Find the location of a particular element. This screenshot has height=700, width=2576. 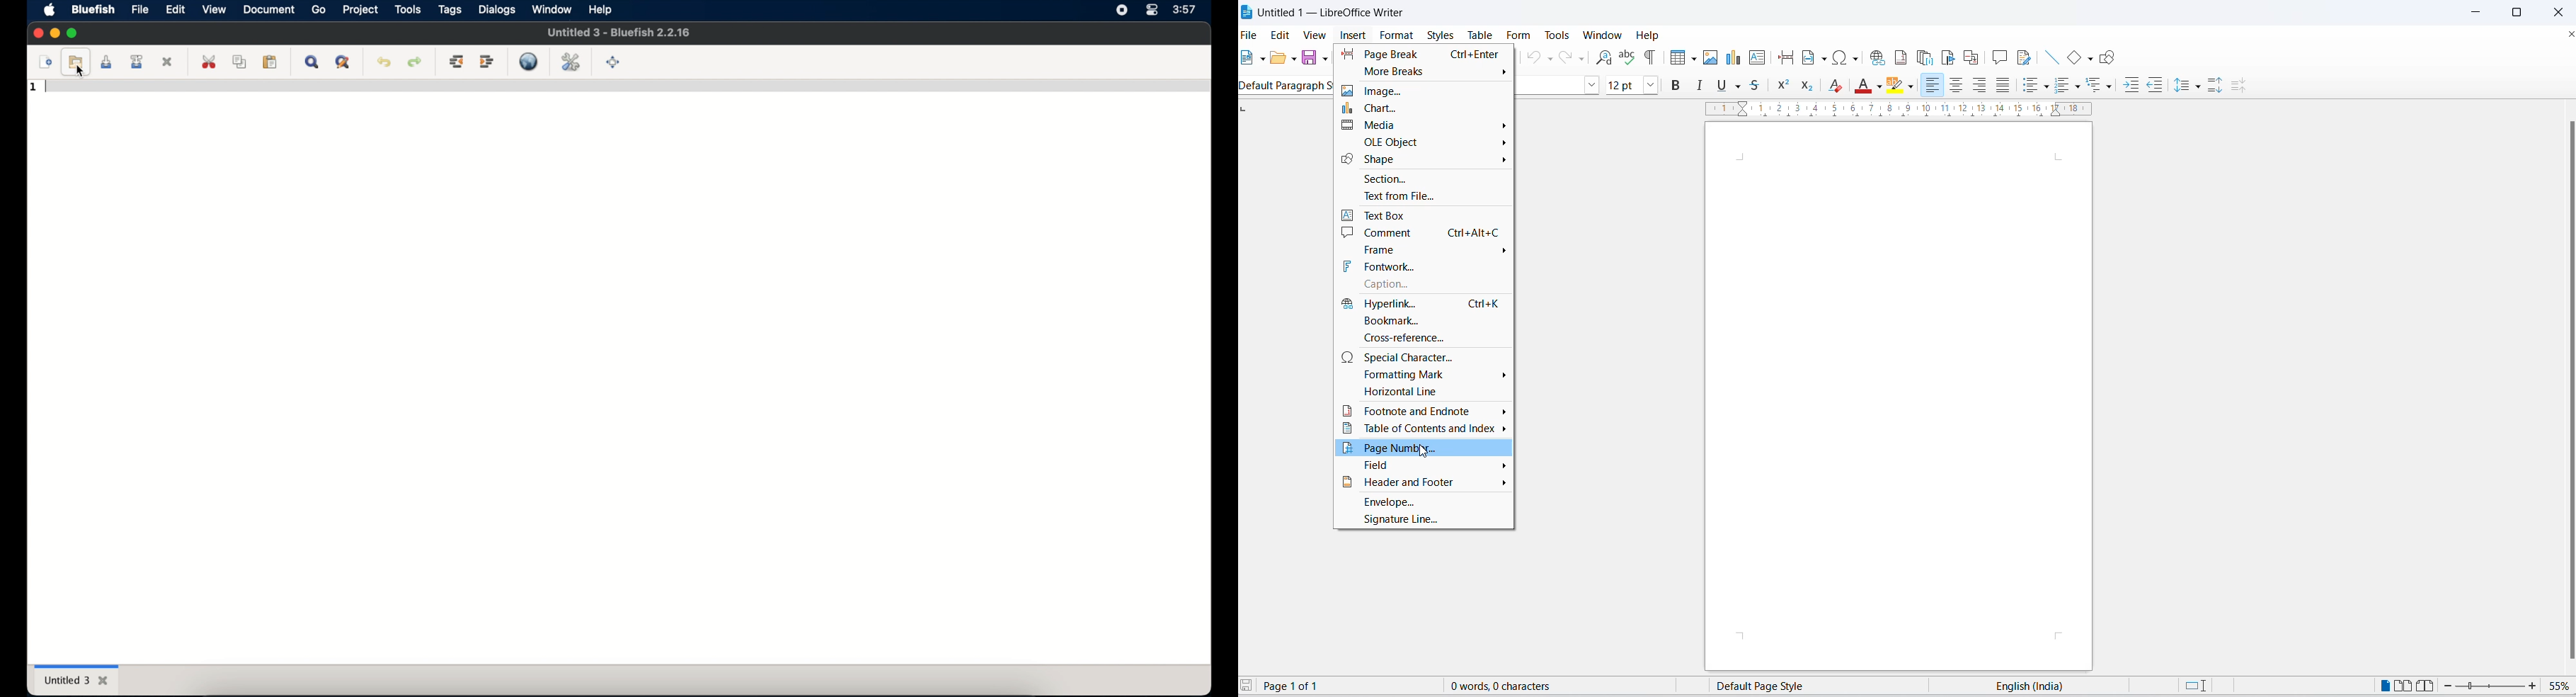

basic shapes options is located at coordinates (2086, 59).